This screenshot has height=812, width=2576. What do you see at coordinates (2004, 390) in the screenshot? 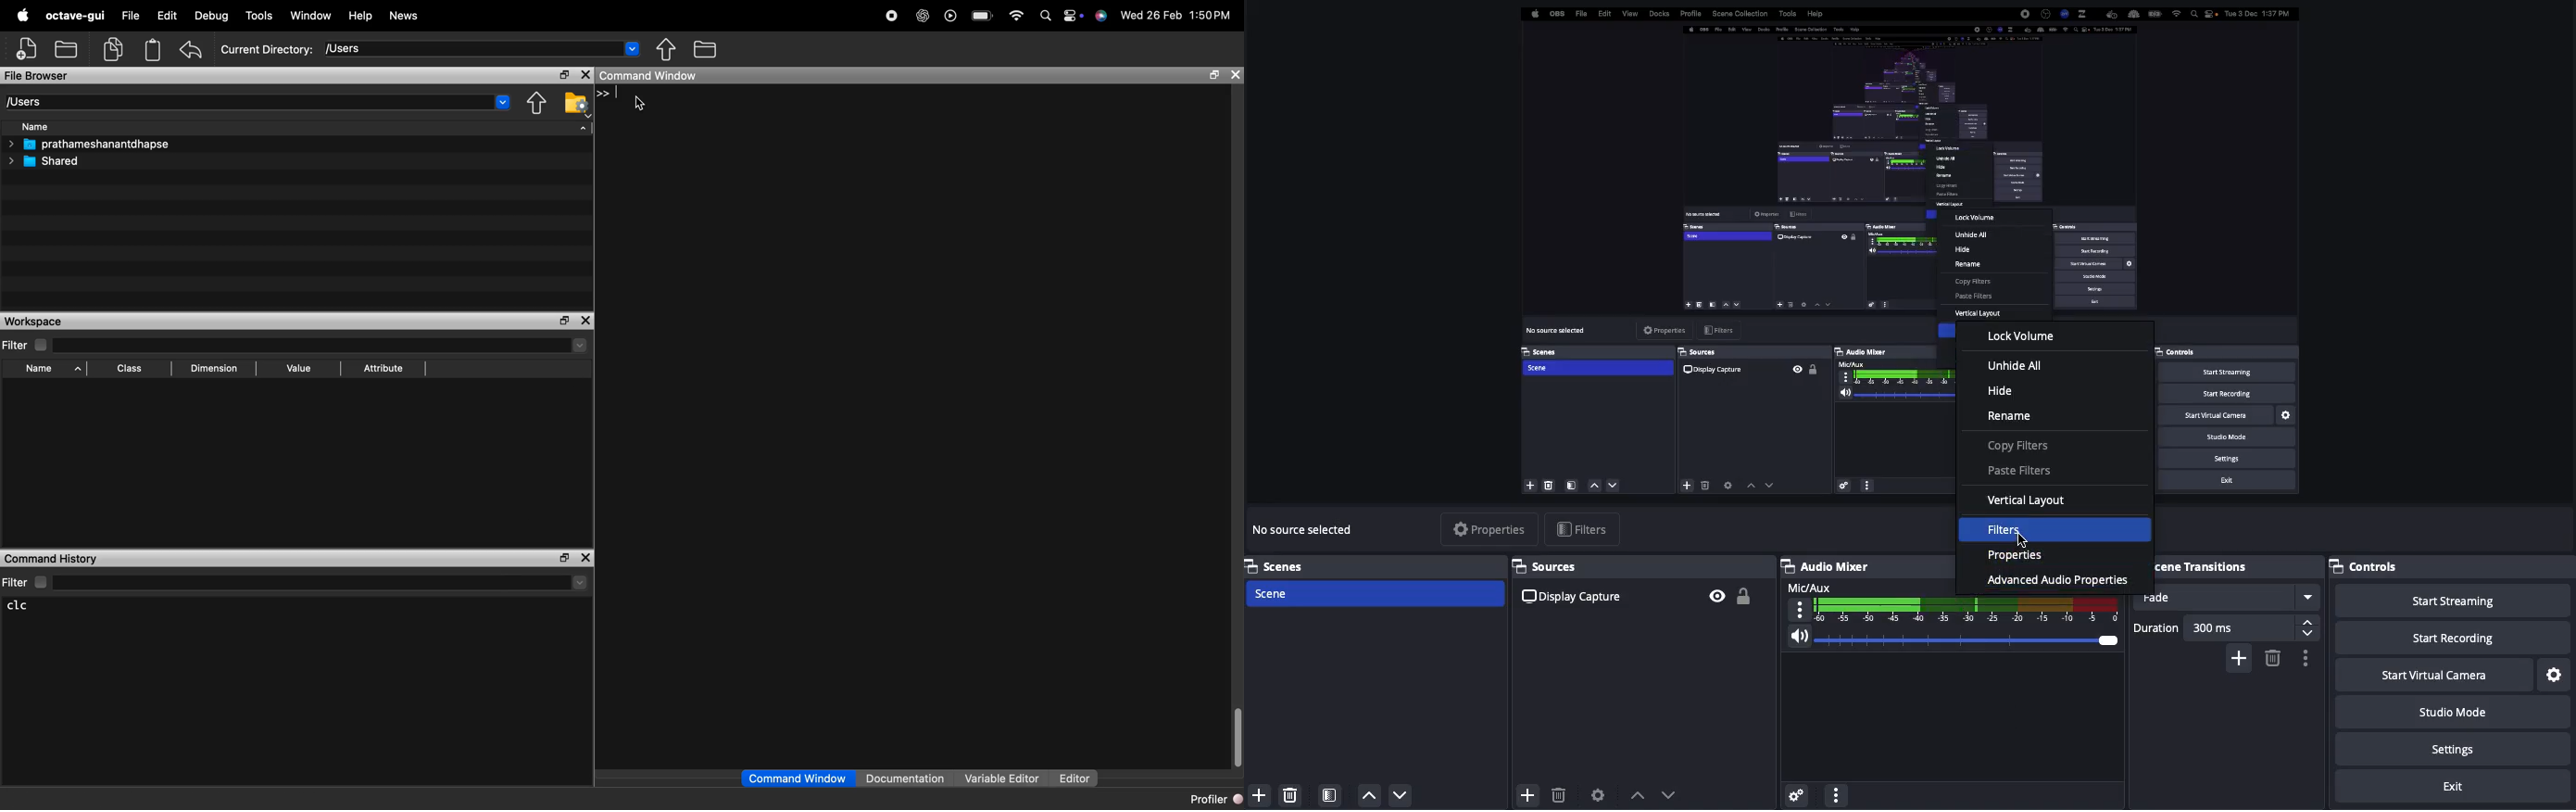
I see `Hide` at bounding box center [2004, 390].